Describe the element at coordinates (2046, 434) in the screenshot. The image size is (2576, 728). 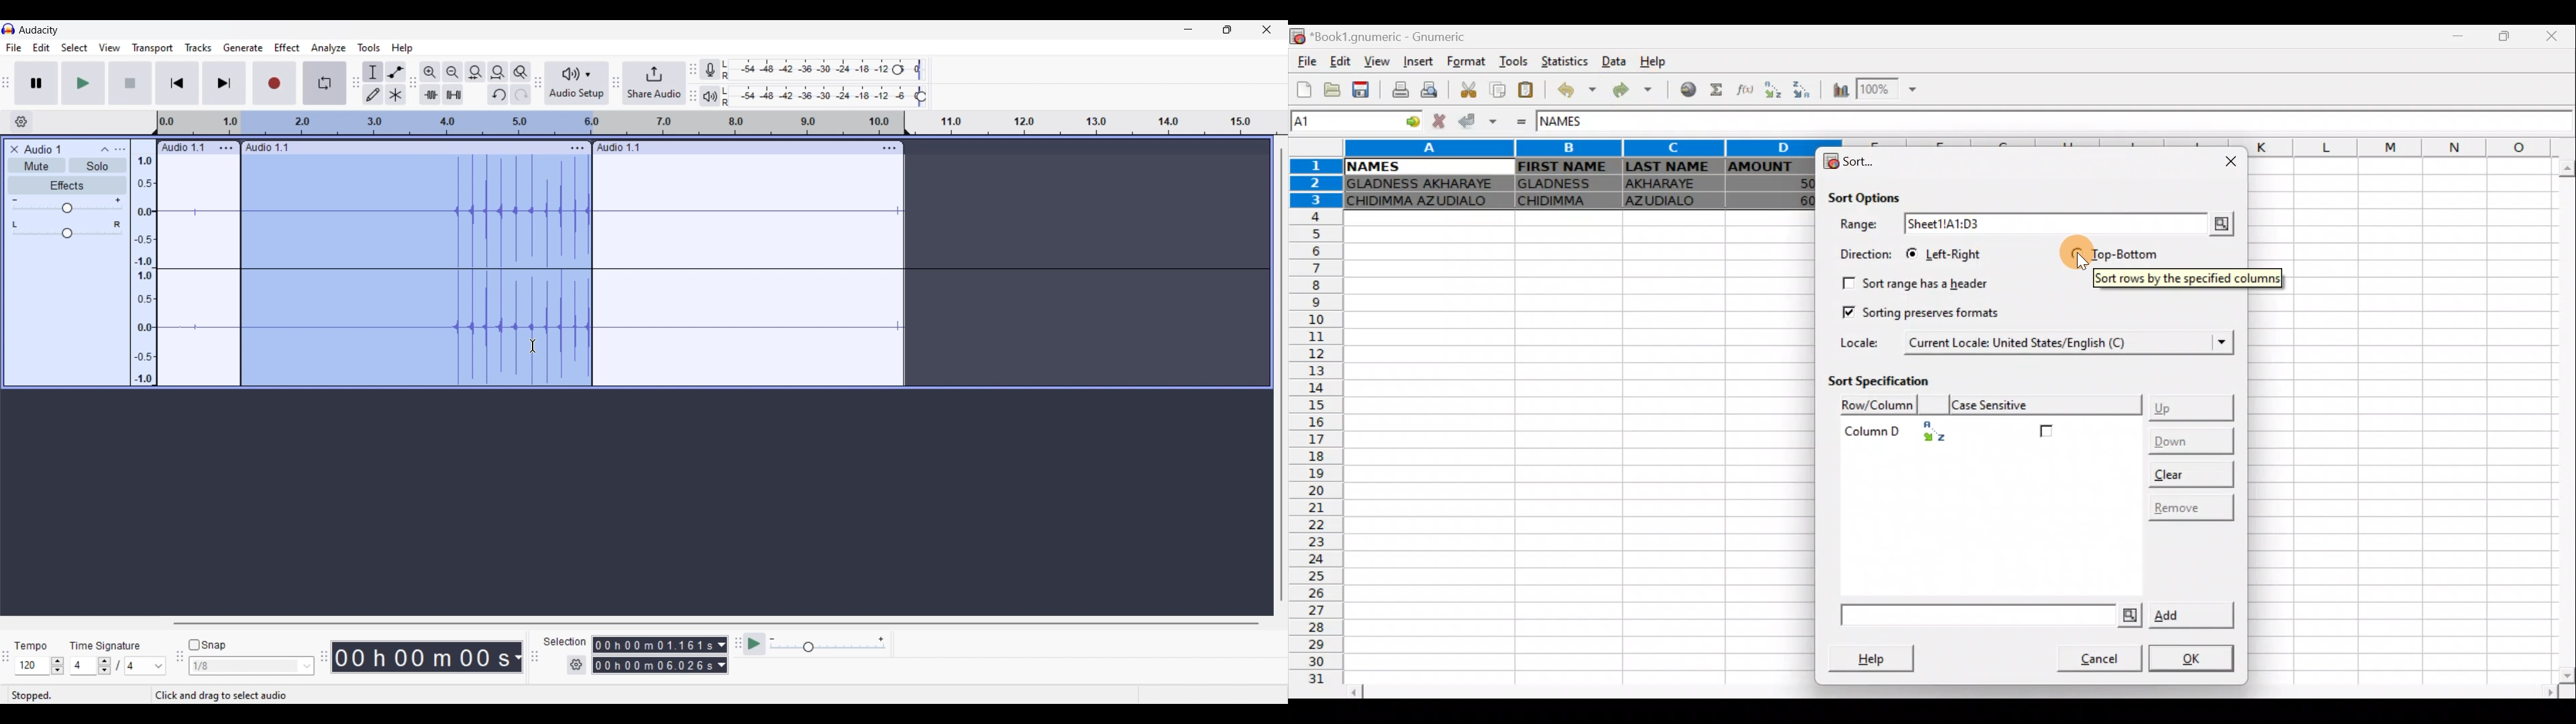
I see `Checkbox` at that location.